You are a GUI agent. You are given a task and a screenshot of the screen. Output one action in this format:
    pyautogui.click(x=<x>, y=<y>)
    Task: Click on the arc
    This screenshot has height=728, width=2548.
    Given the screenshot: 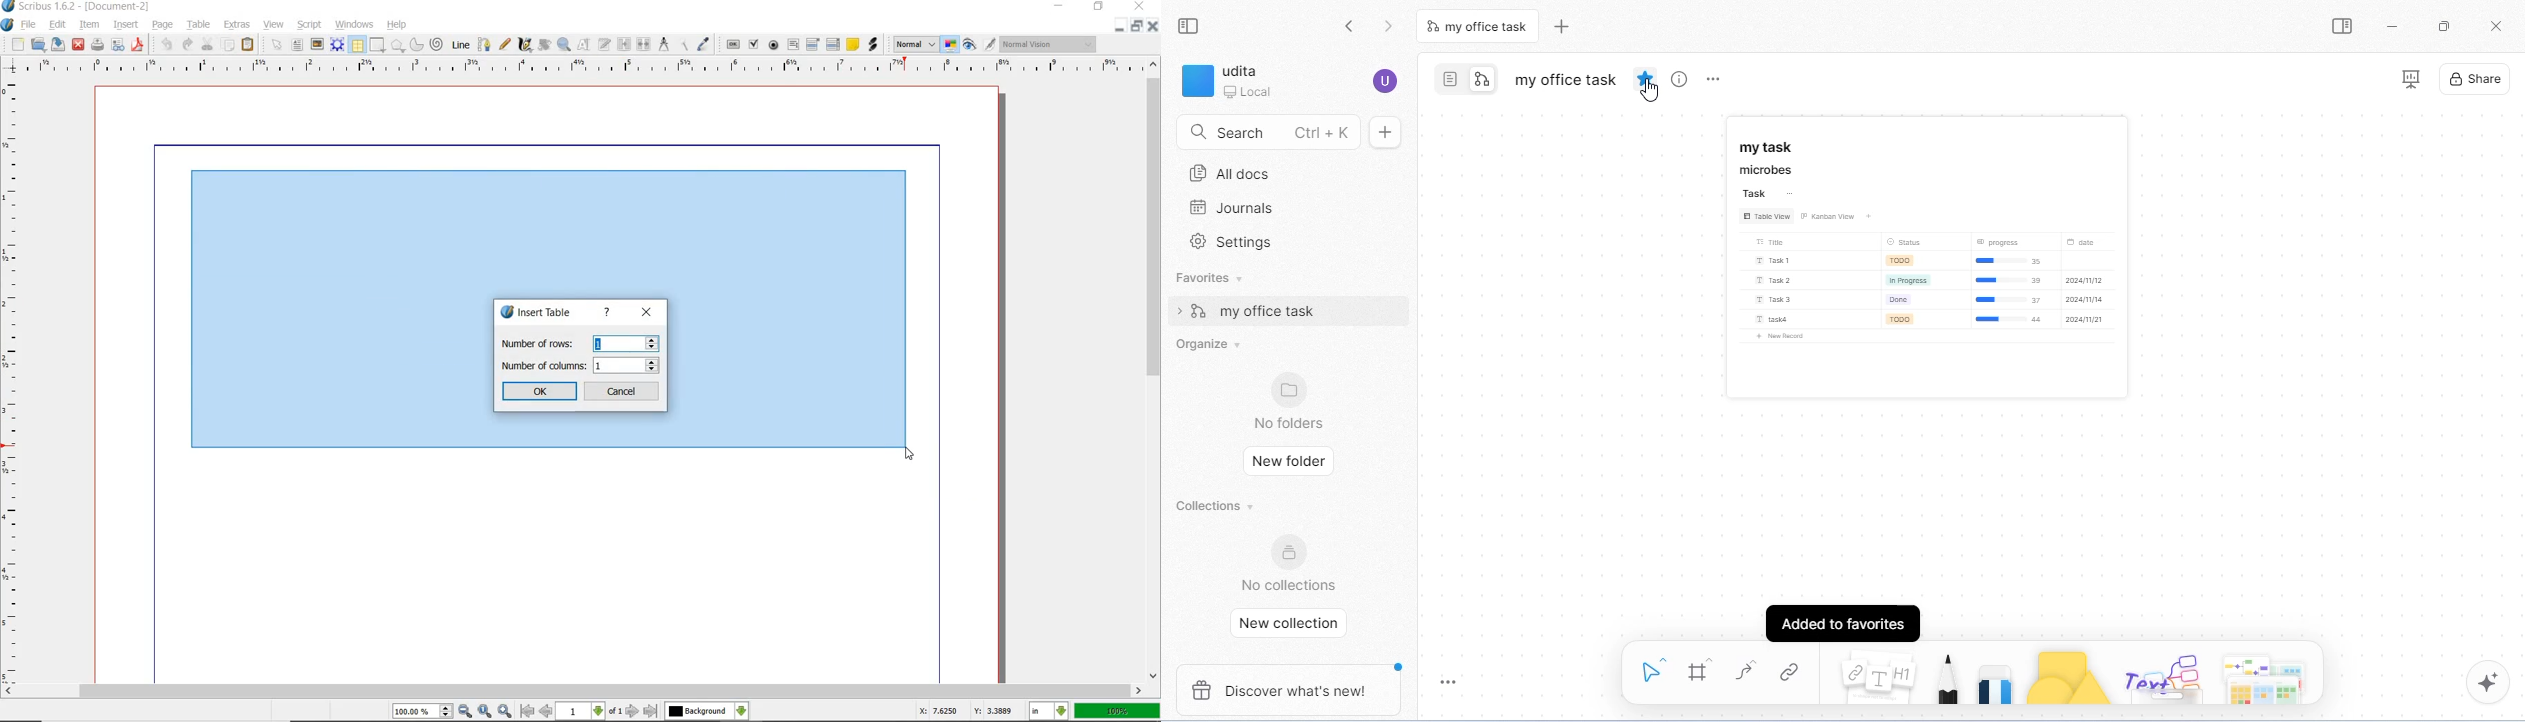 What is the action you would take?
    pyautogui.click(x=417, y=47)
    